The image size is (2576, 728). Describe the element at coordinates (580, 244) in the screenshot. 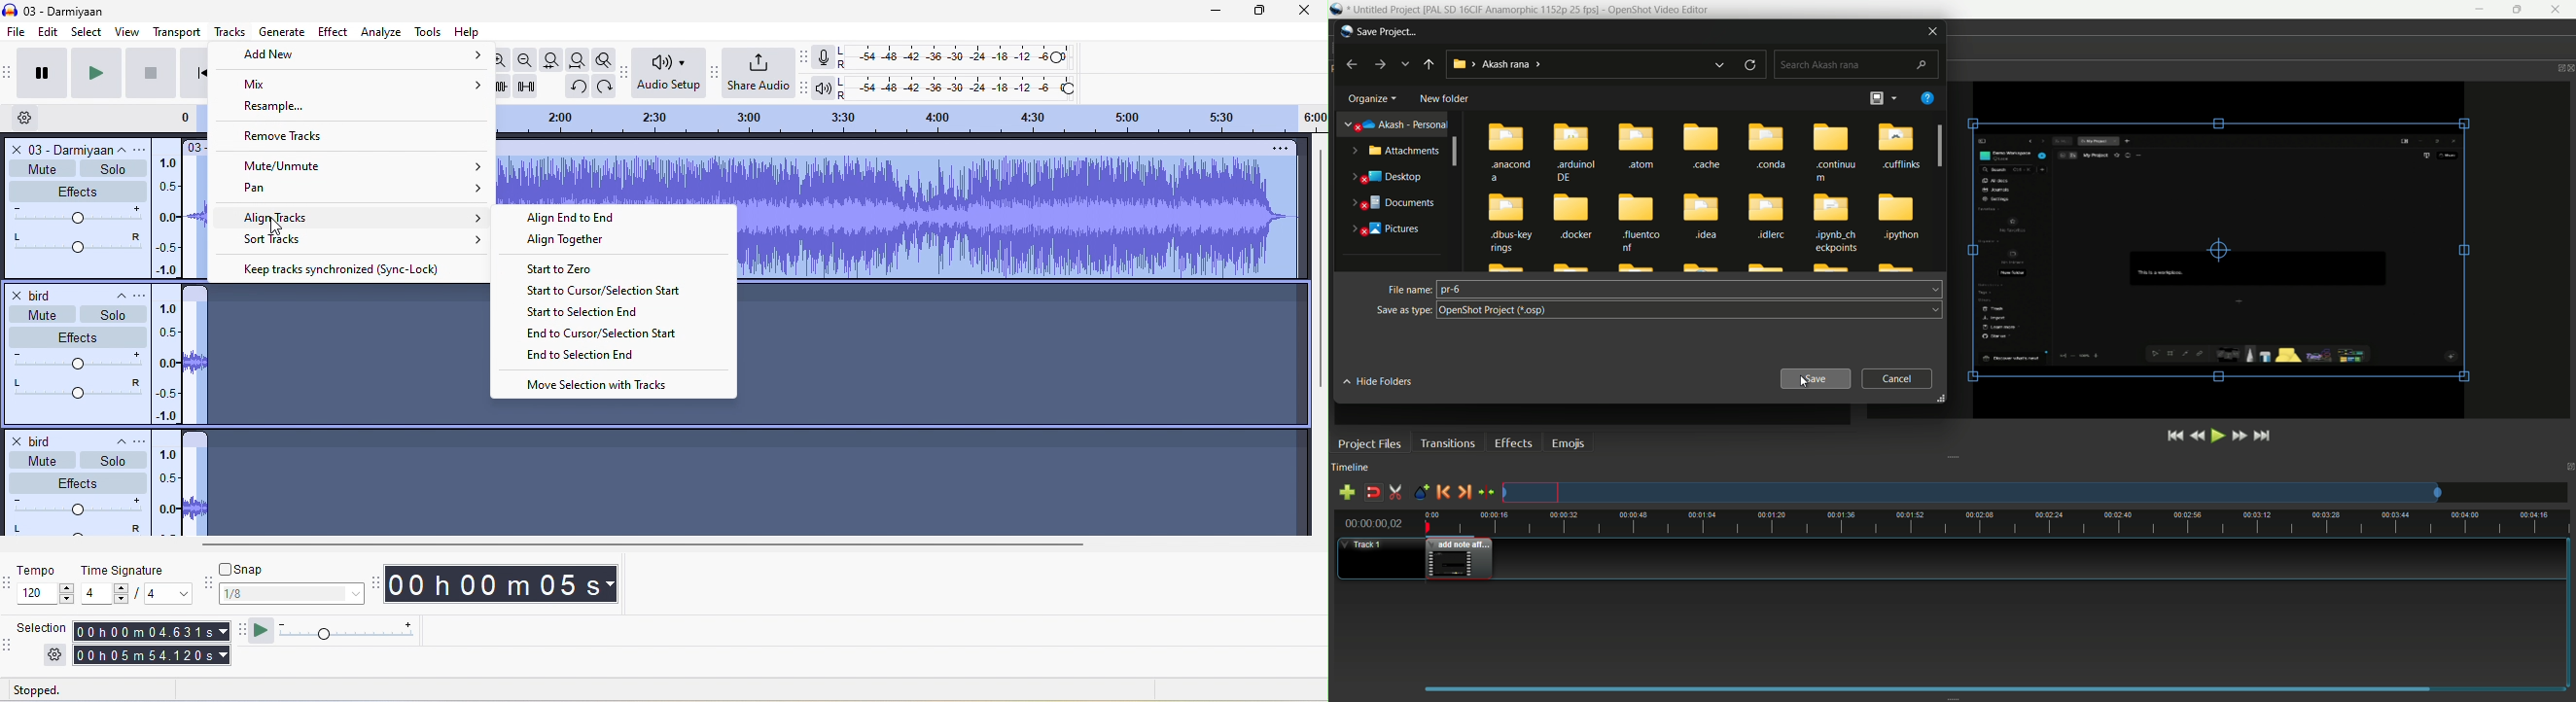

I see `align together` at that location.